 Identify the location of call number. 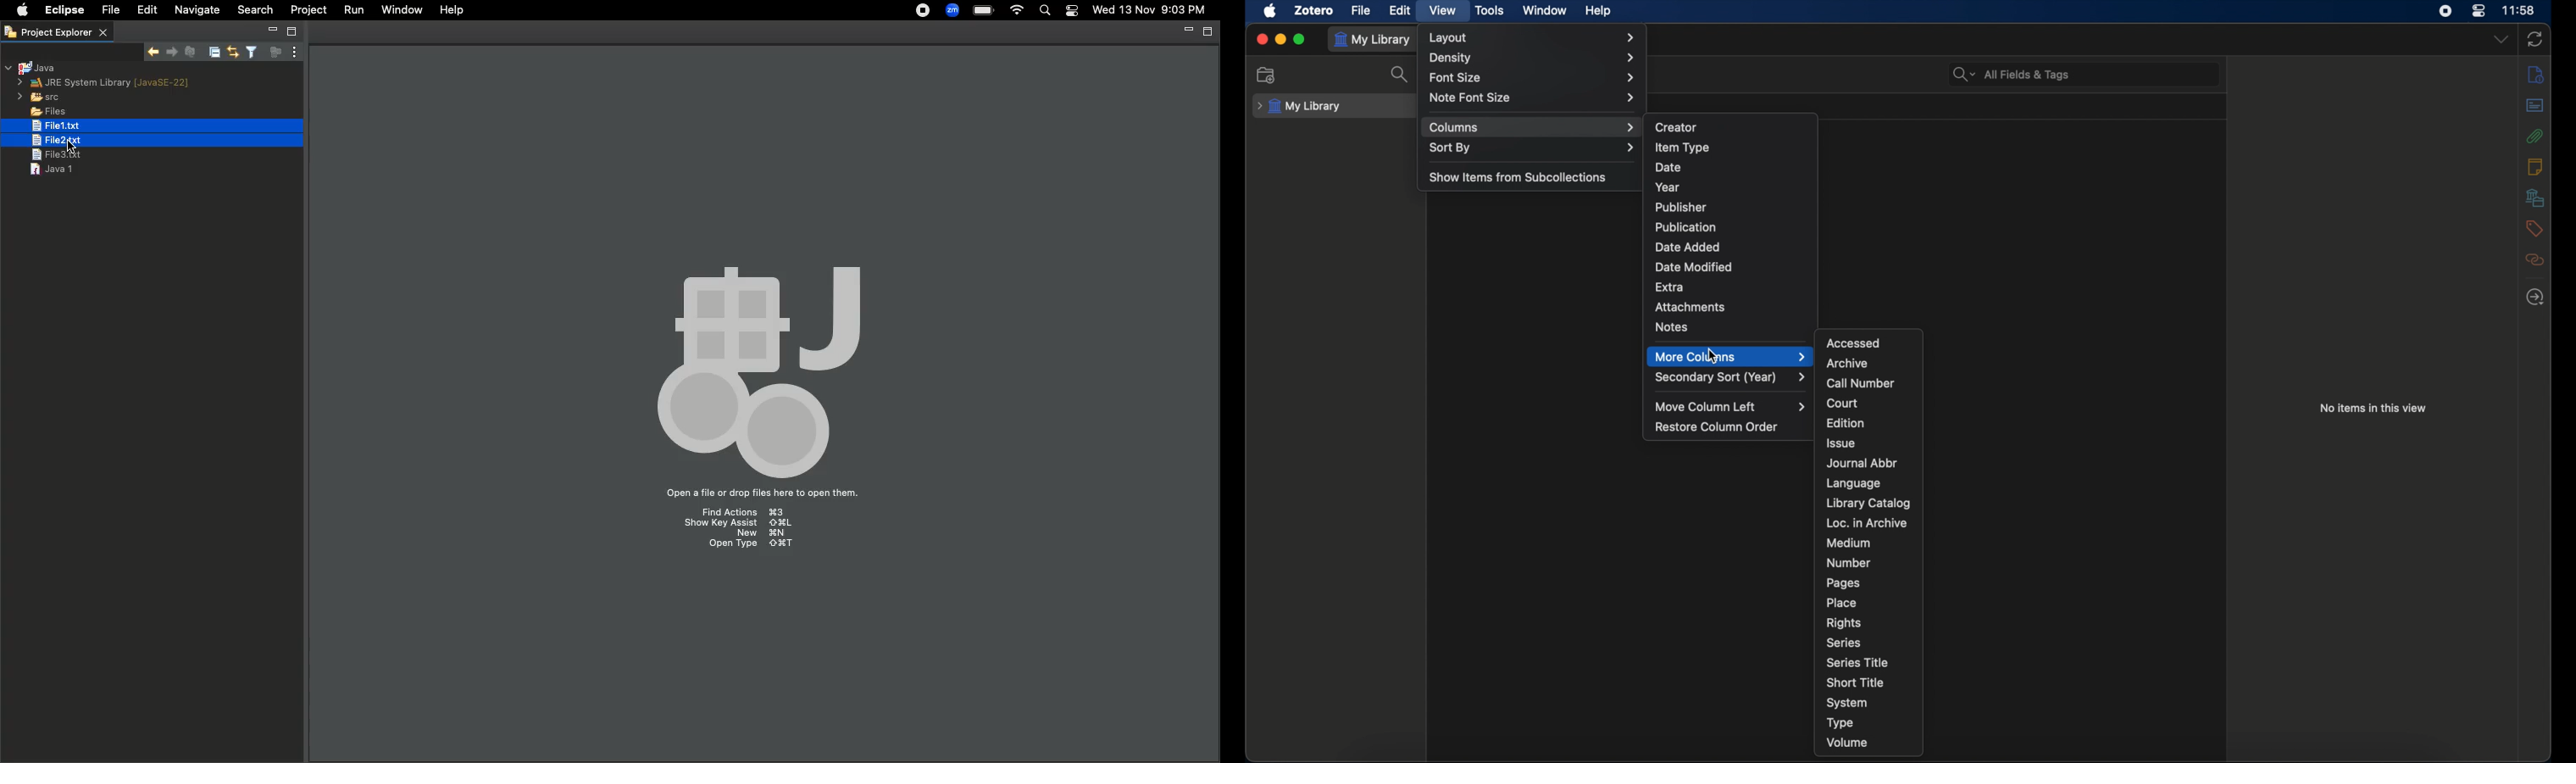
(1861, 384).